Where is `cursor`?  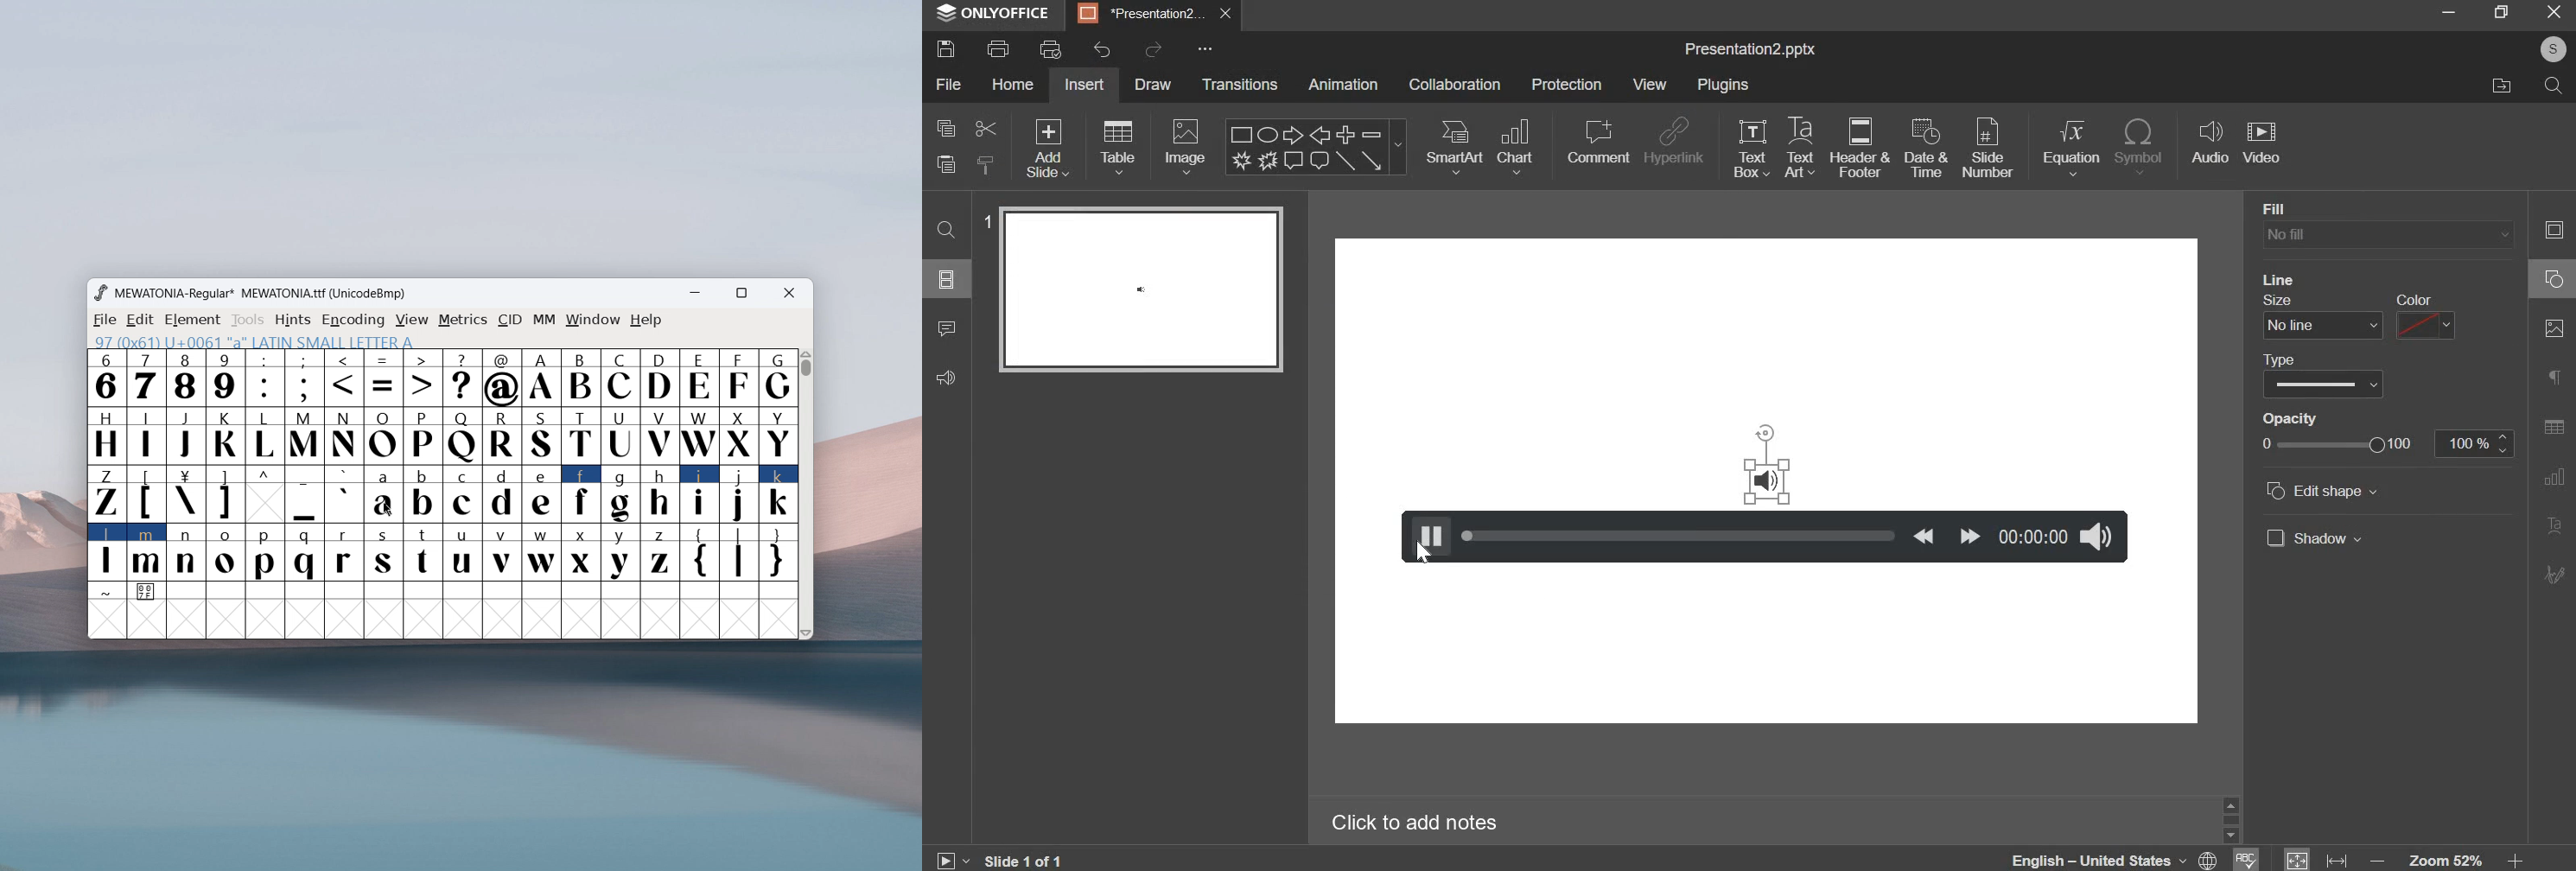
cursor is located at coordinates (1423, 552).